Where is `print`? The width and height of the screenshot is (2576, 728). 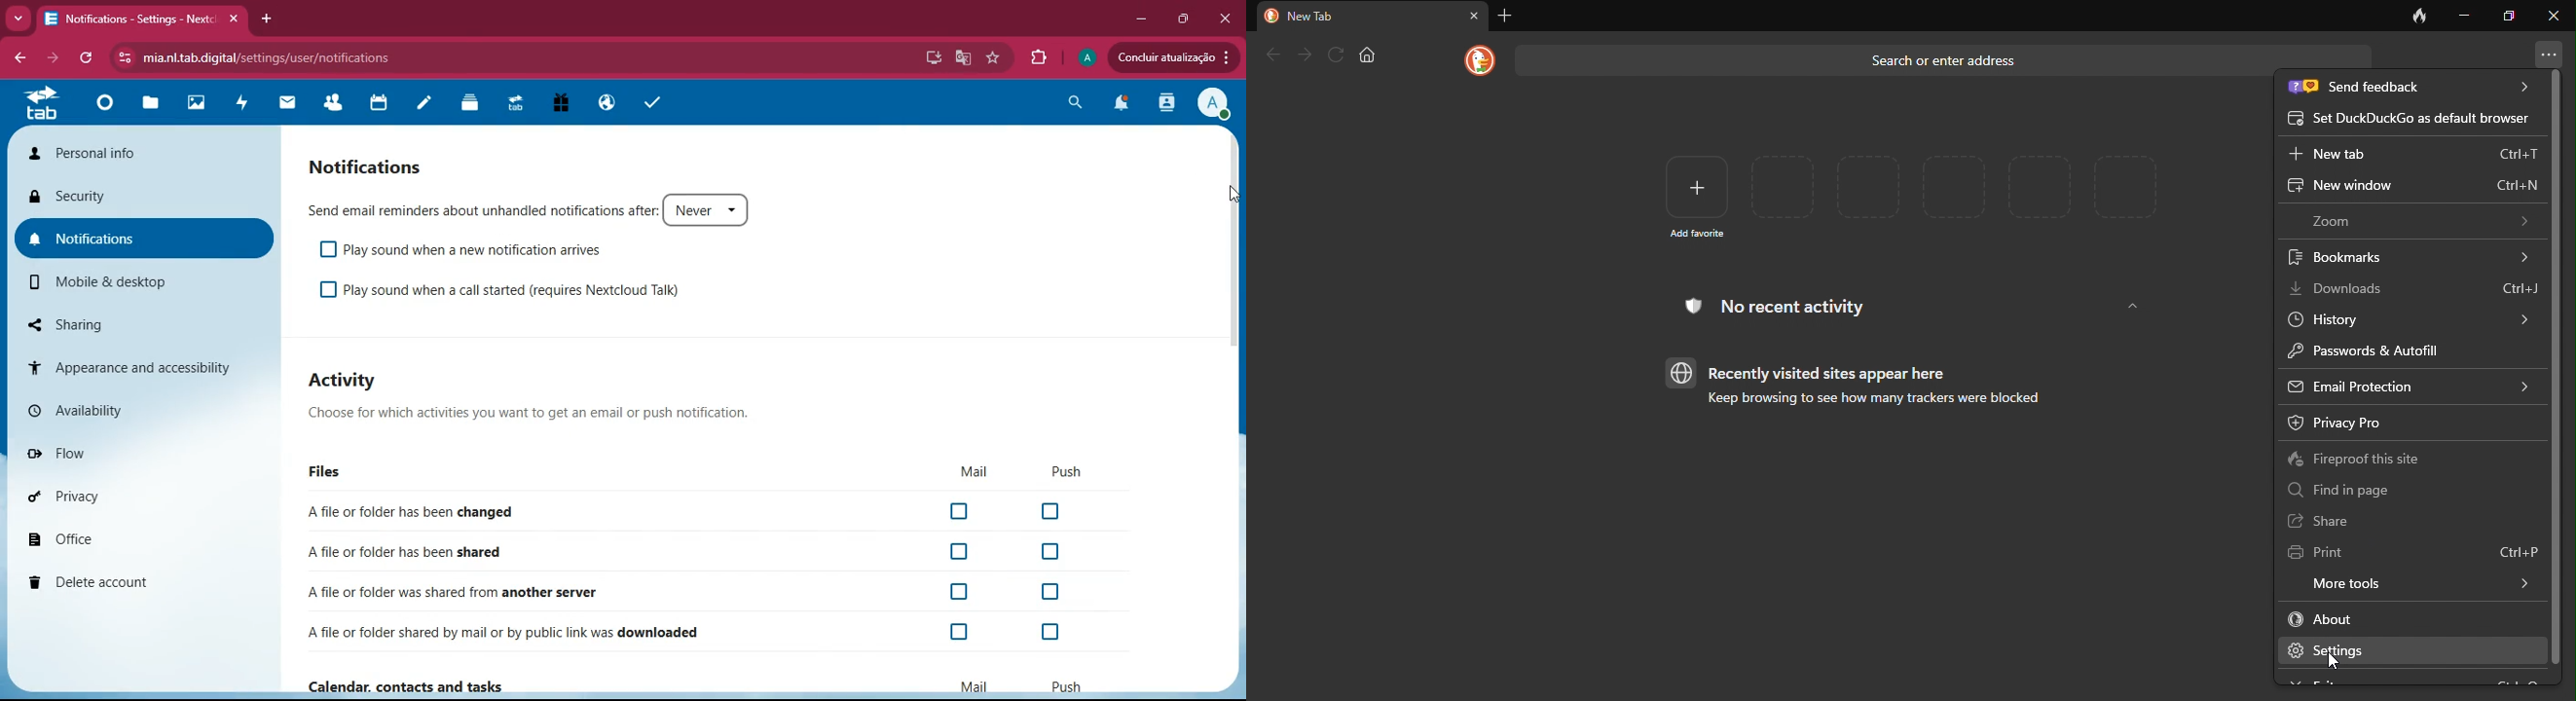
print is located at coordinates (2411, 554).